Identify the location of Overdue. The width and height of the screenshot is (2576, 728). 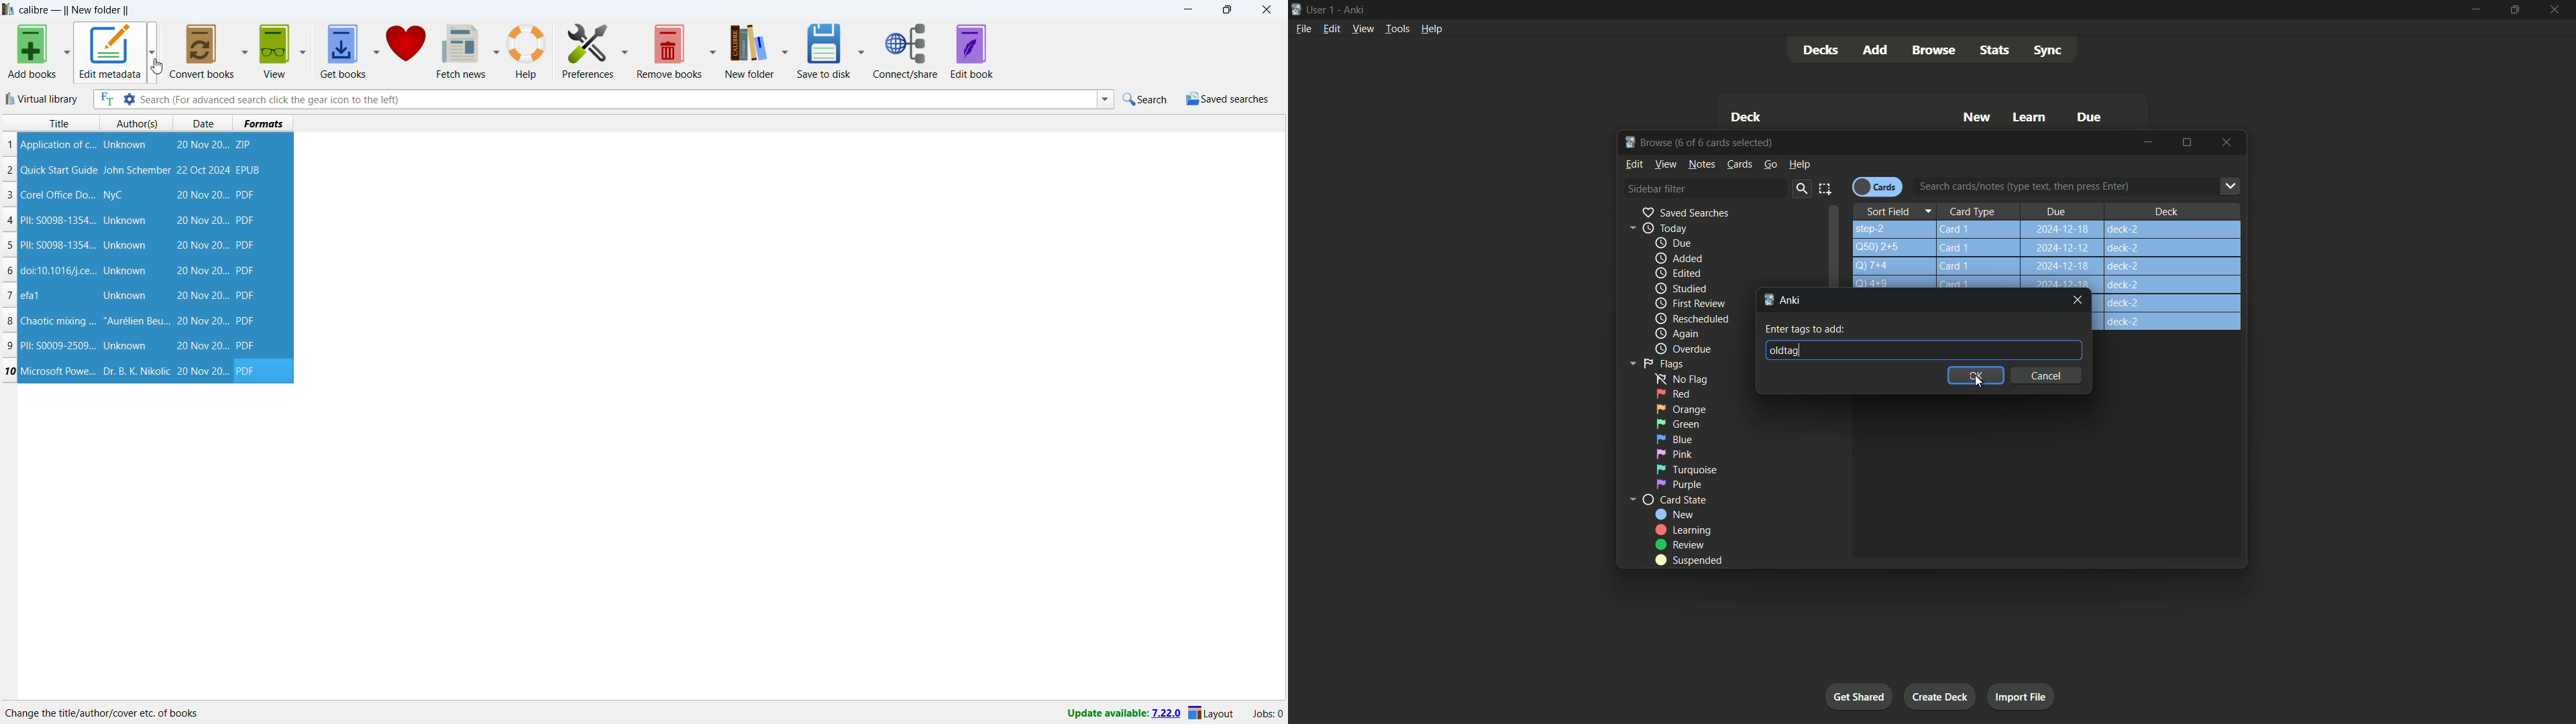
(1682, 349).